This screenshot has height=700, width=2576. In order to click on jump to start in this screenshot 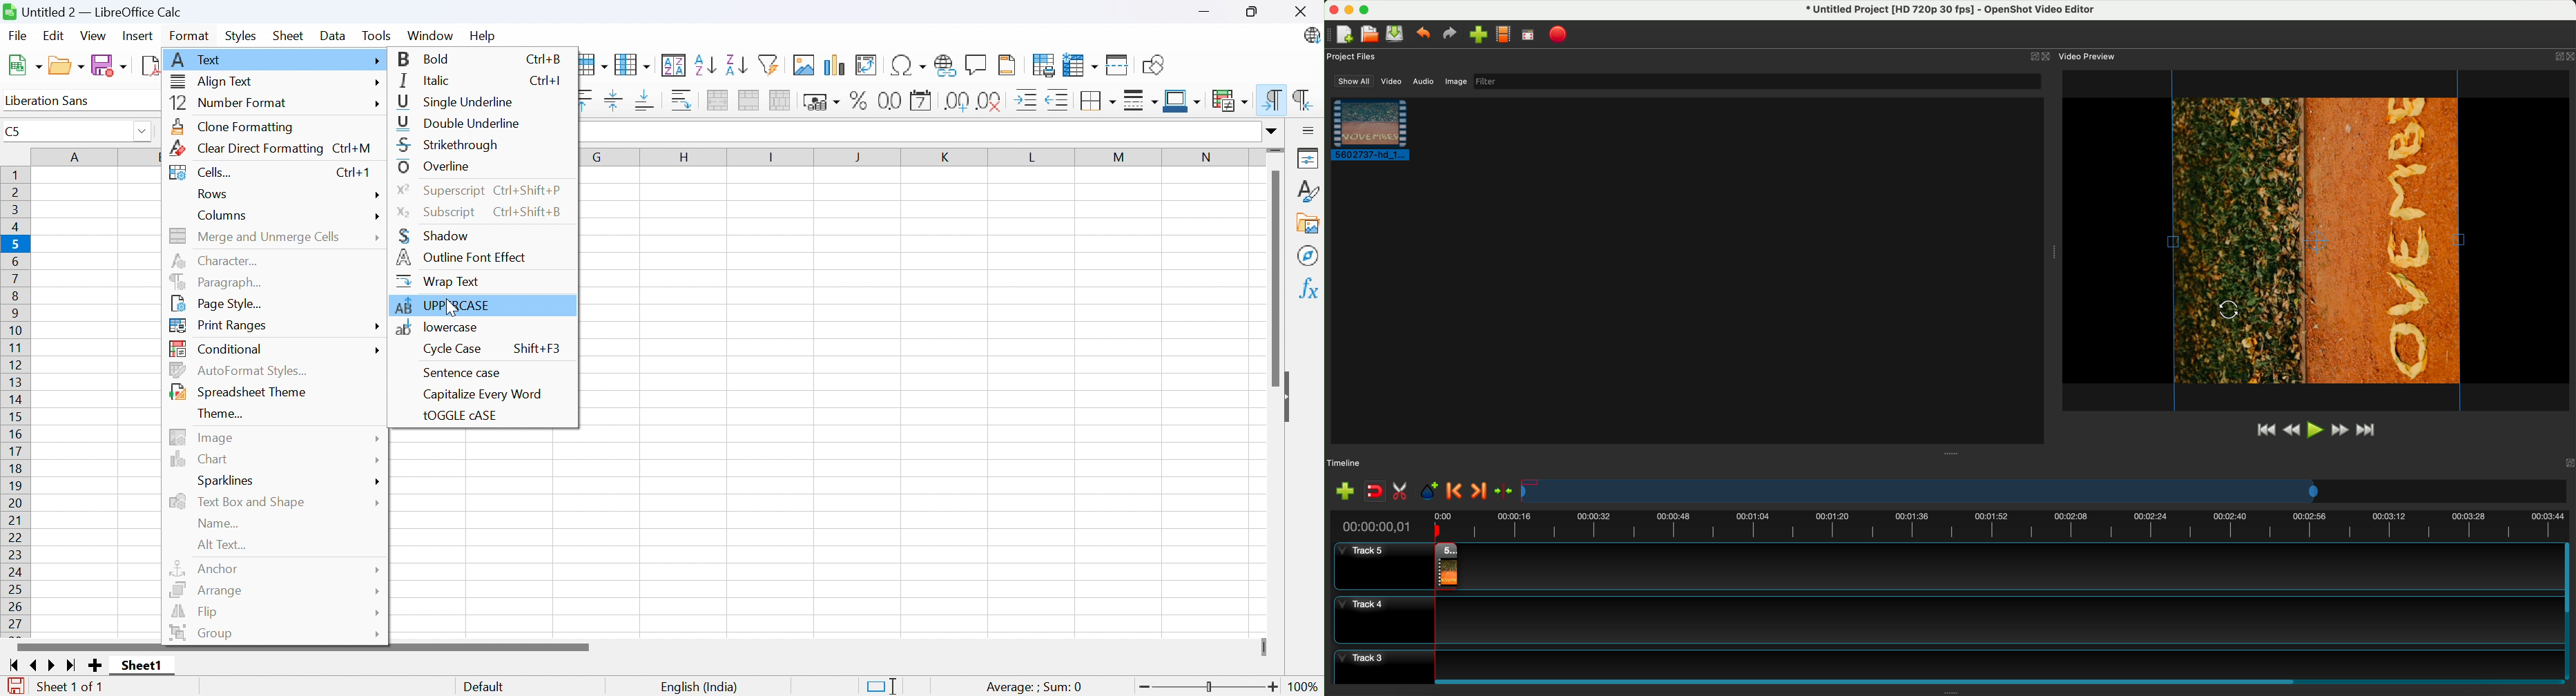, I will do `click(2265, 431)`.